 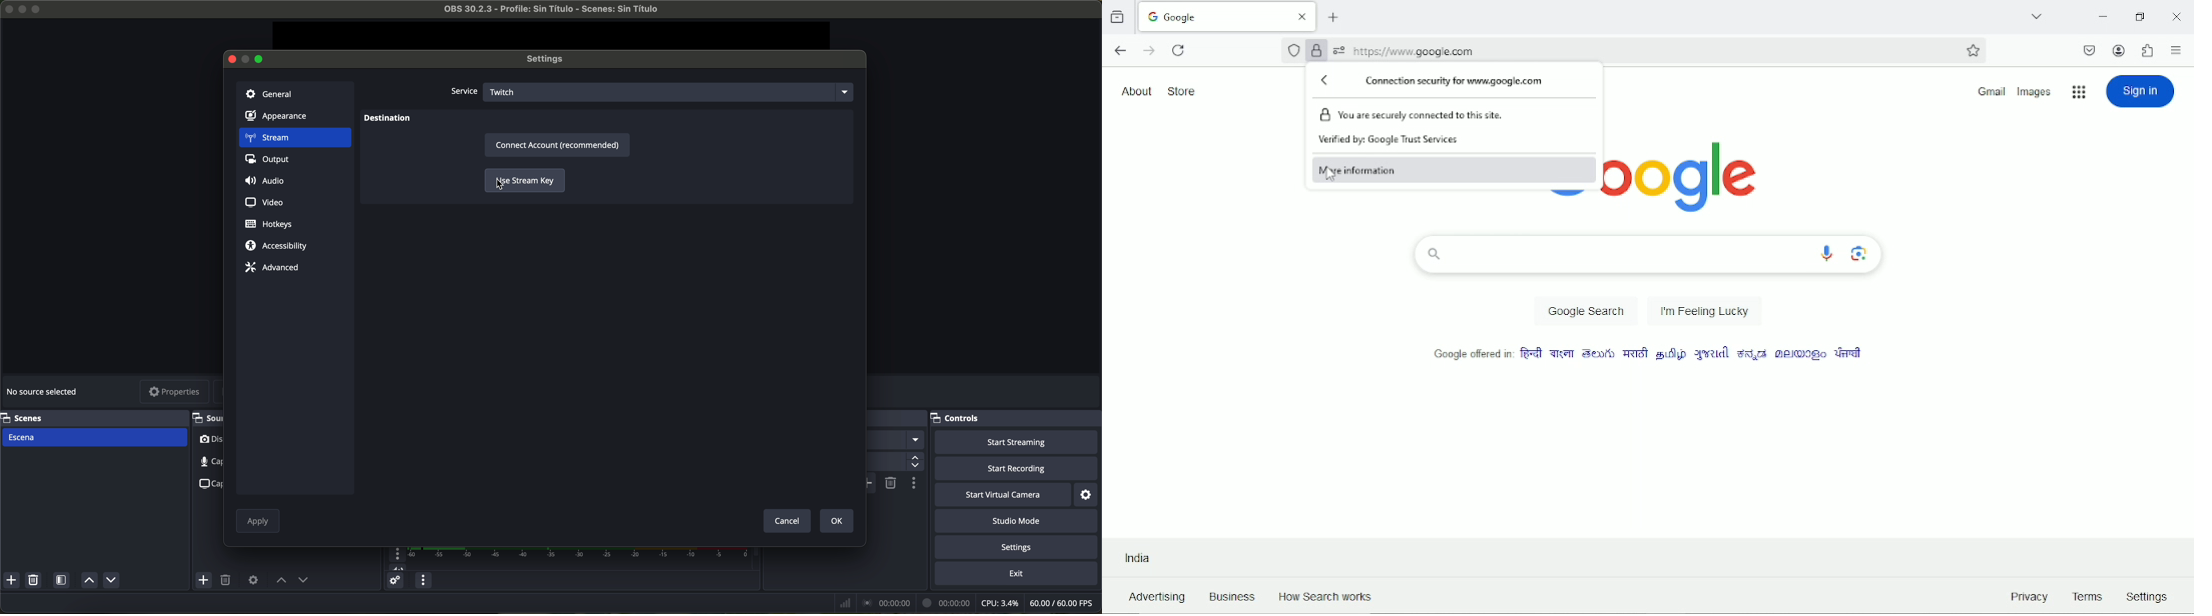 What do you see at coordinates (1395, 170) in the screenshot?
I see `More information` at bounding box center [1395, 170].